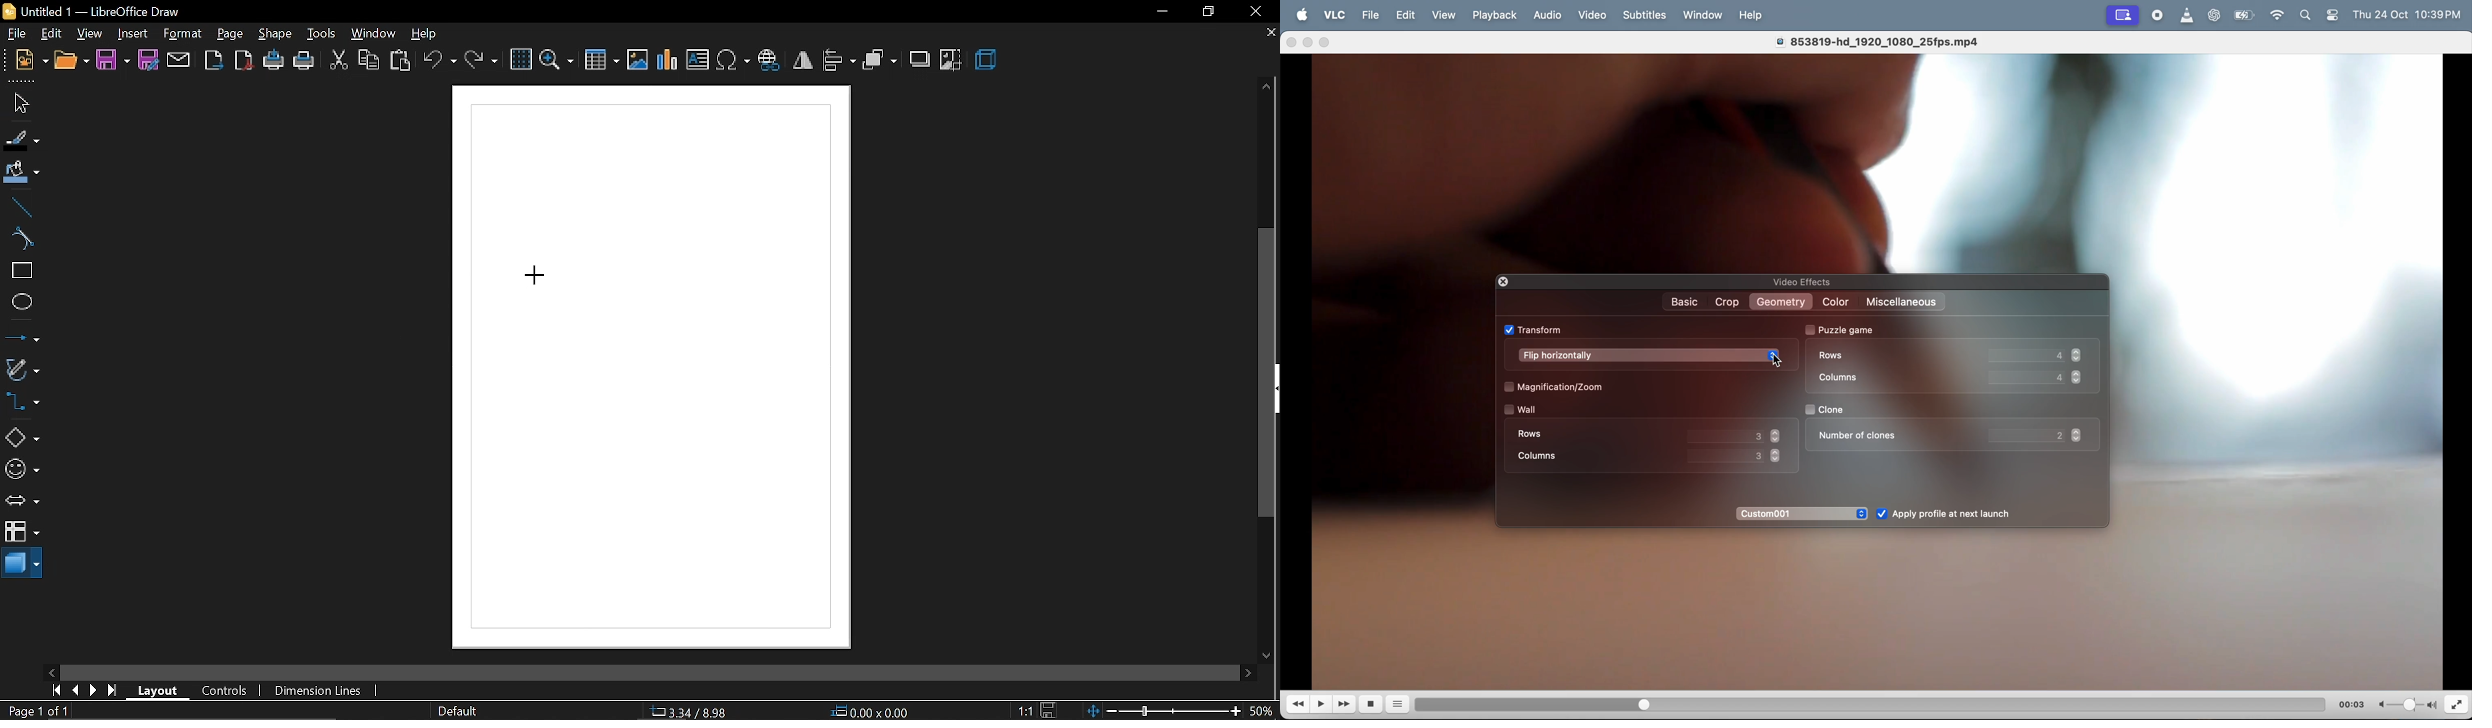 The image size is (2492, 728). What do you see at coordinates (922, 61) in the screenshot?
I see `shadow` at bounding box center [922, 61].